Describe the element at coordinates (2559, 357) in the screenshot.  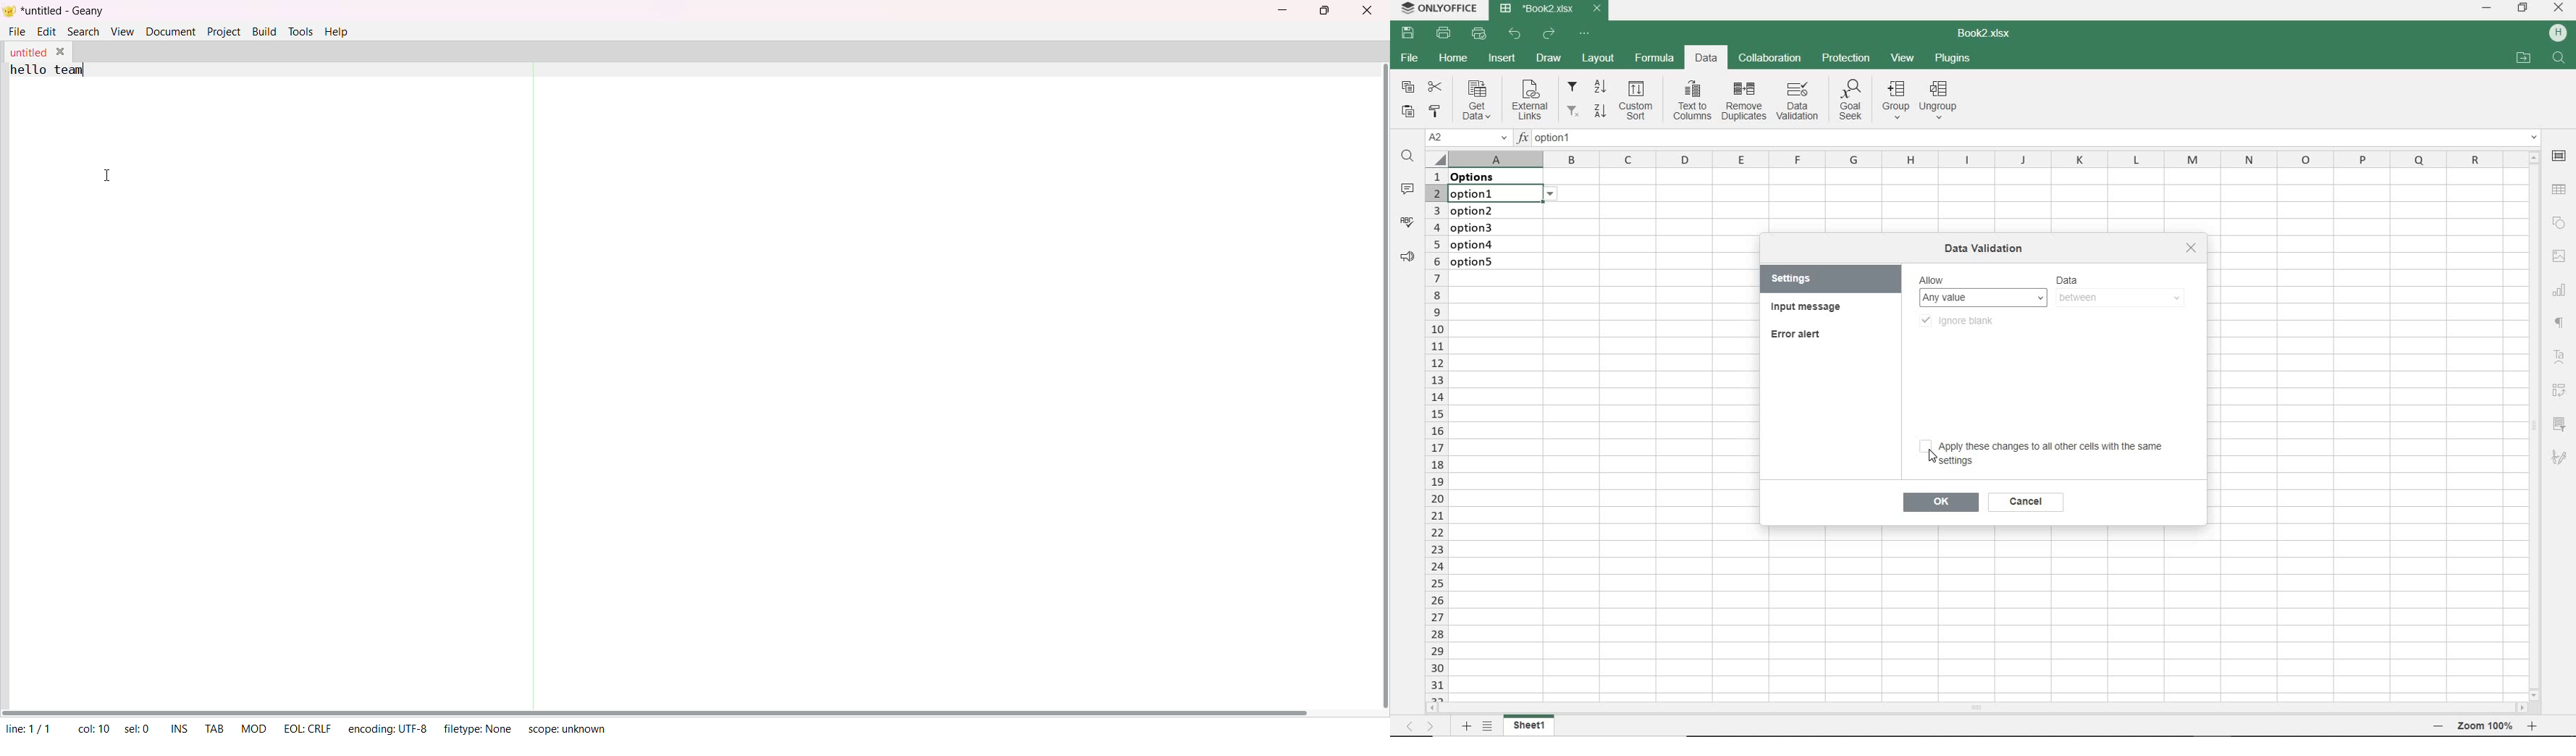
I see `Text` at that location.